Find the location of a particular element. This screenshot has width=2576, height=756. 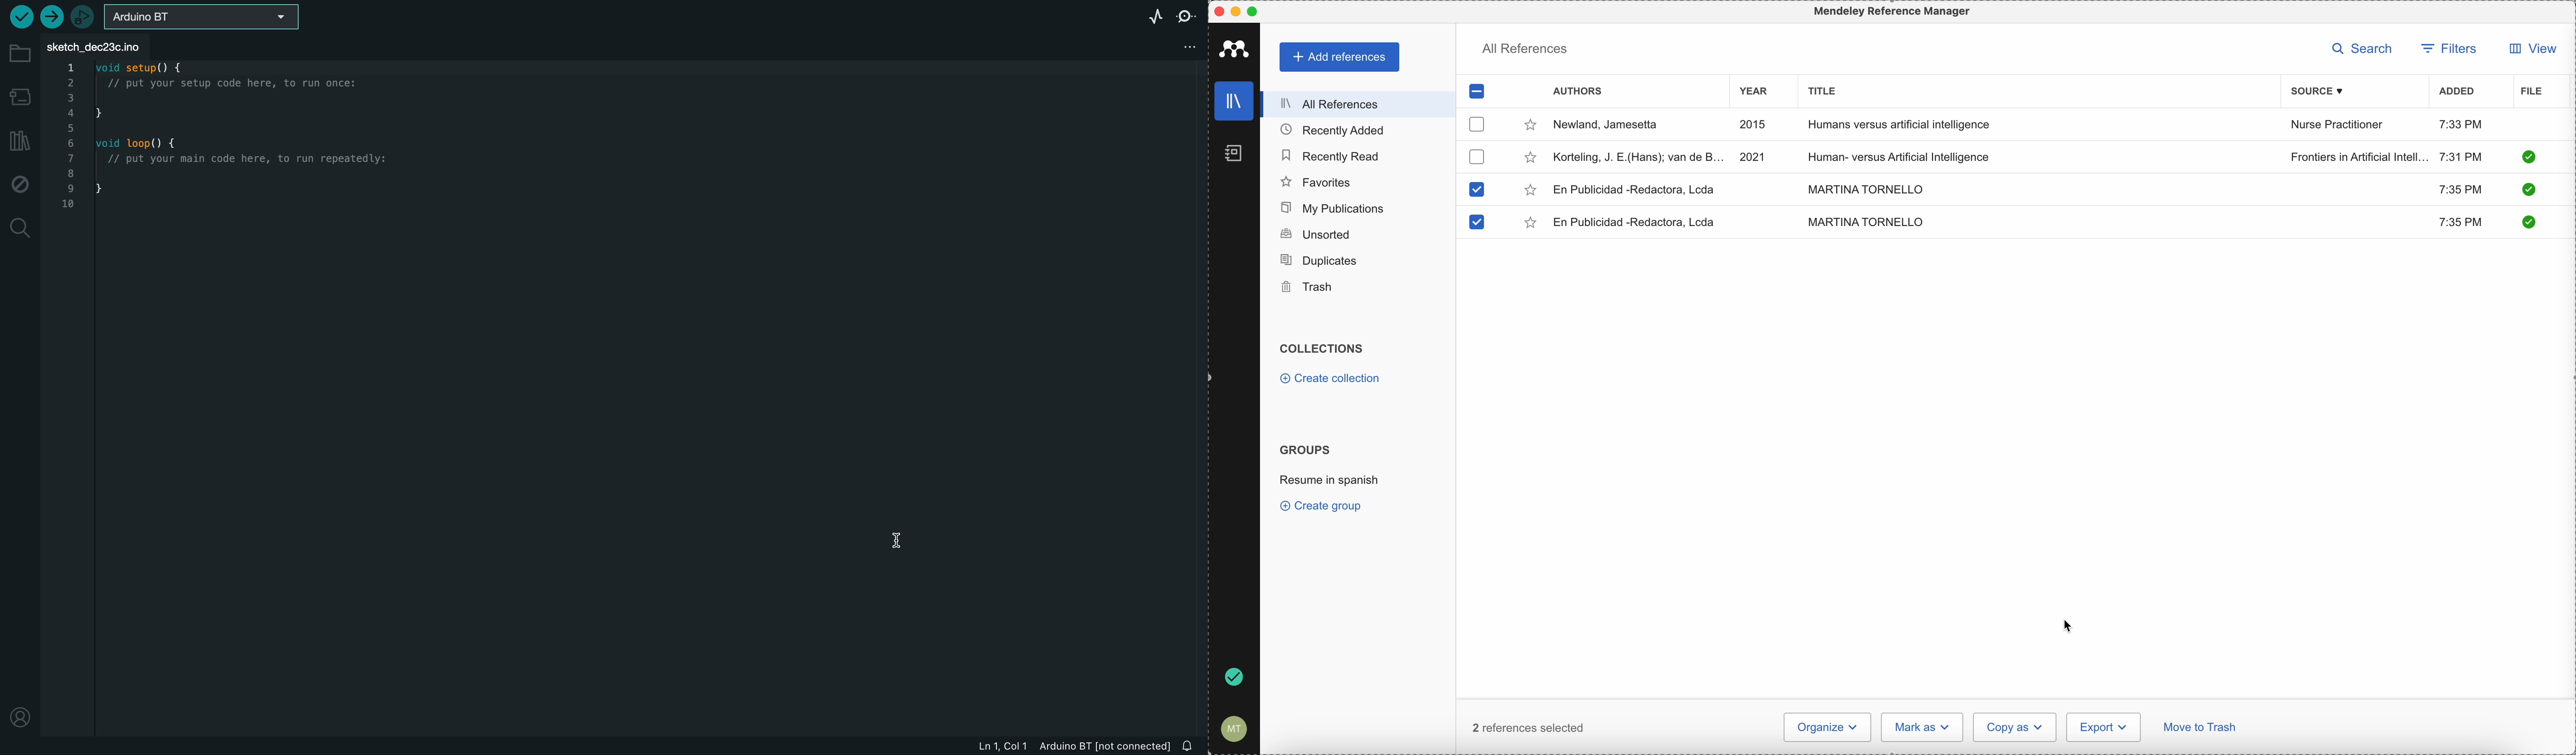

my publications is located at coordinates (1334, 208).